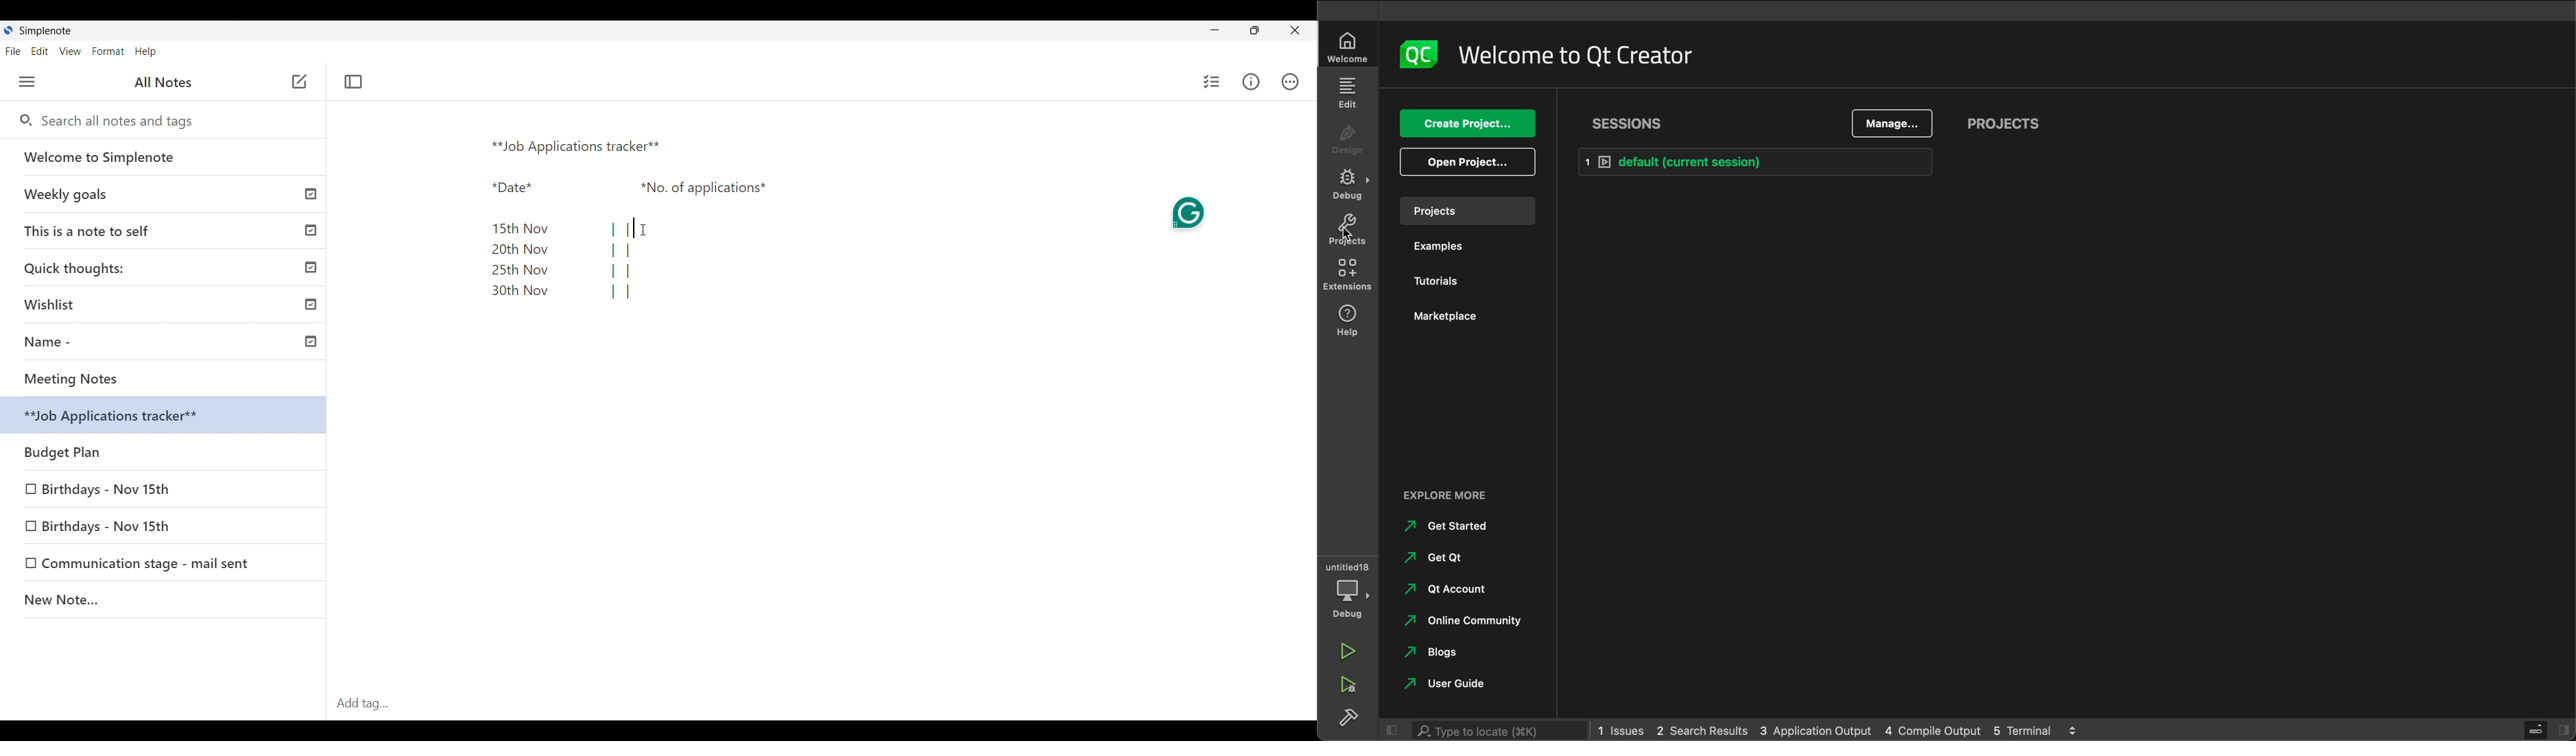 The width and height of the screenshot is (2576, 756). I want to click on 5 Terminal, so click(2021, 729).